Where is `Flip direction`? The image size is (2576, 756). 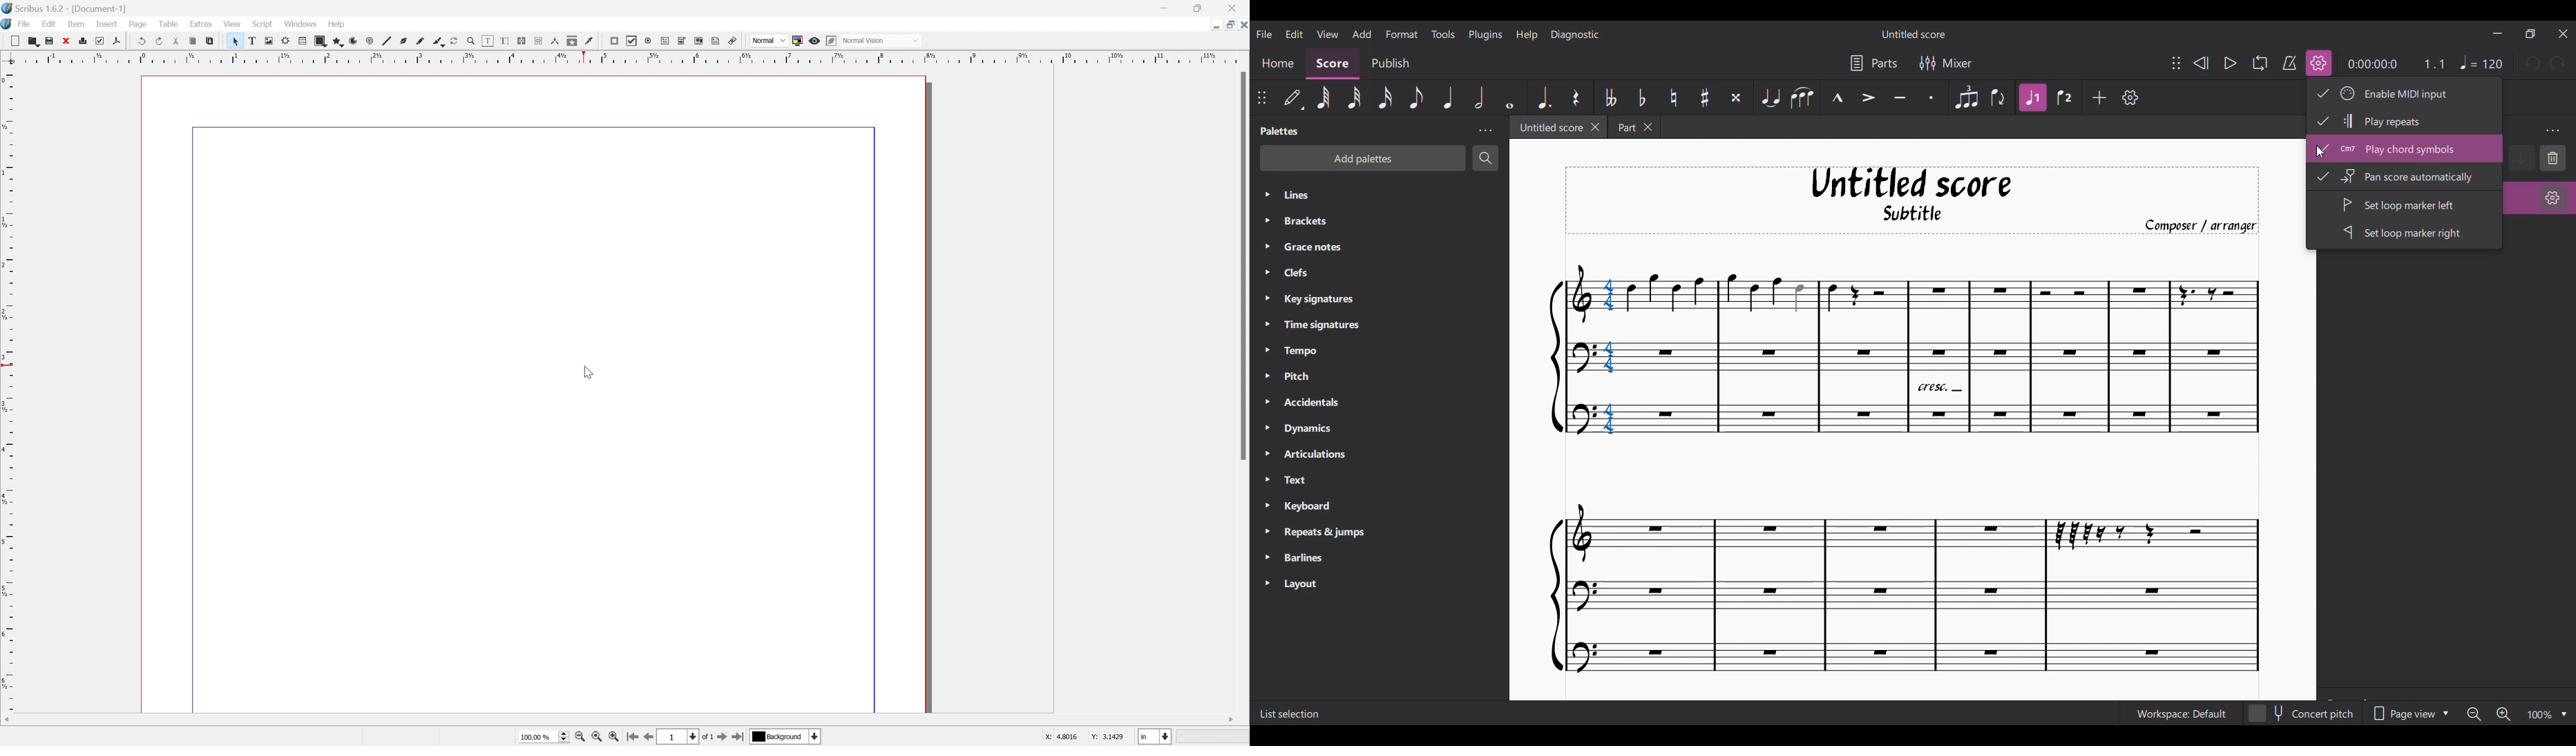 Flip direction is located at coordinates (1999, 97).